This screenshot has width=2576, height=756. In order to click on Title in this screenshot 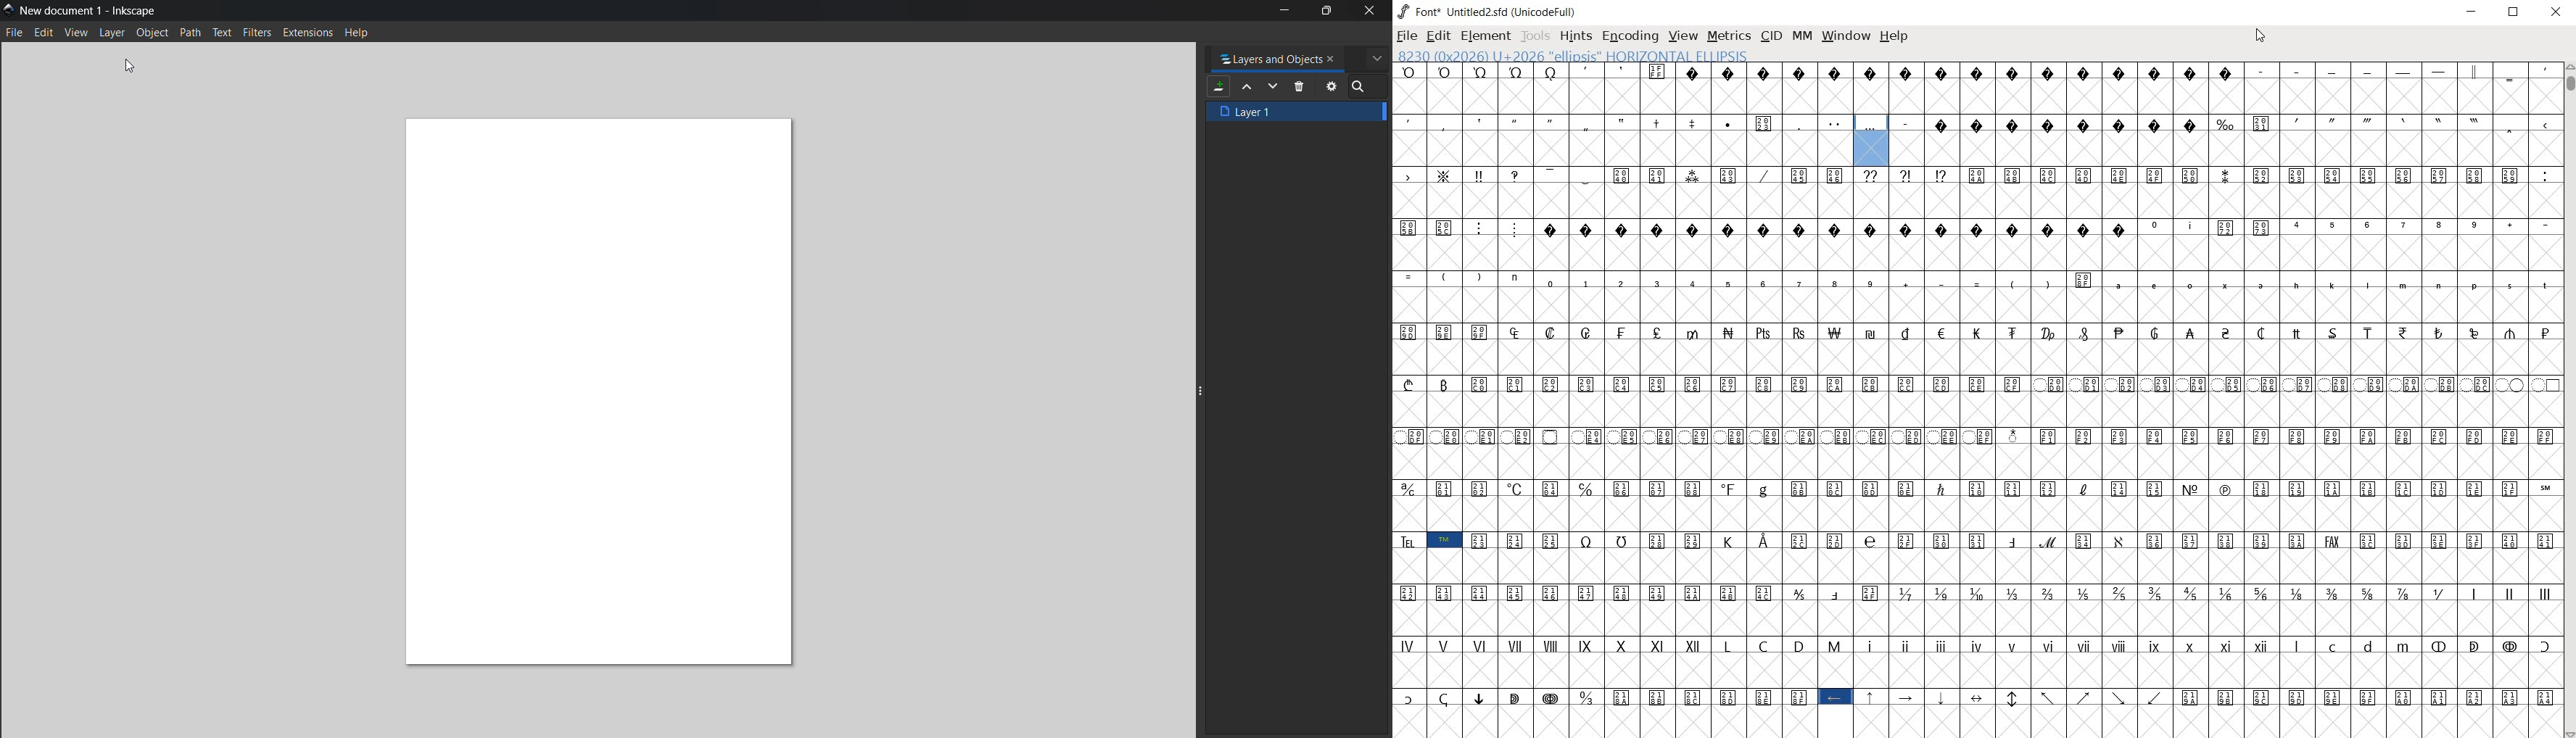, I will do `click(93, 10)`.